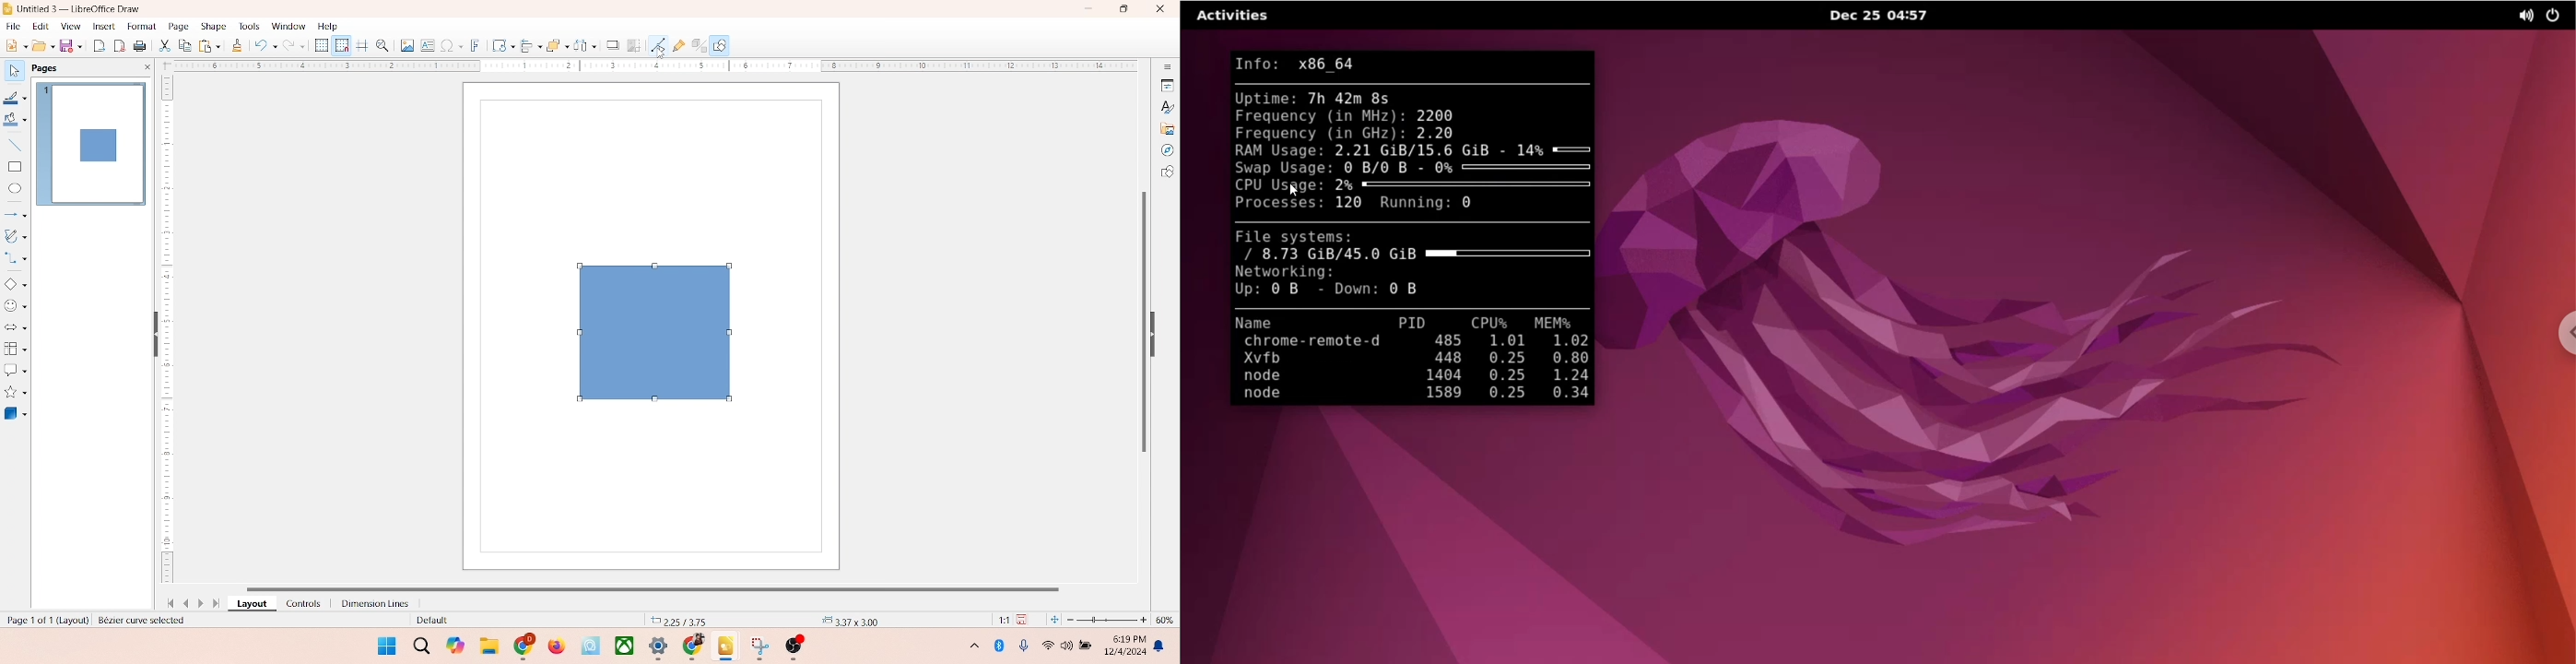 The width and height of the screenshot is (2576, 672). Describe the element at coordinates (552, 43) in the screenshot. I see `arrange` at that location.